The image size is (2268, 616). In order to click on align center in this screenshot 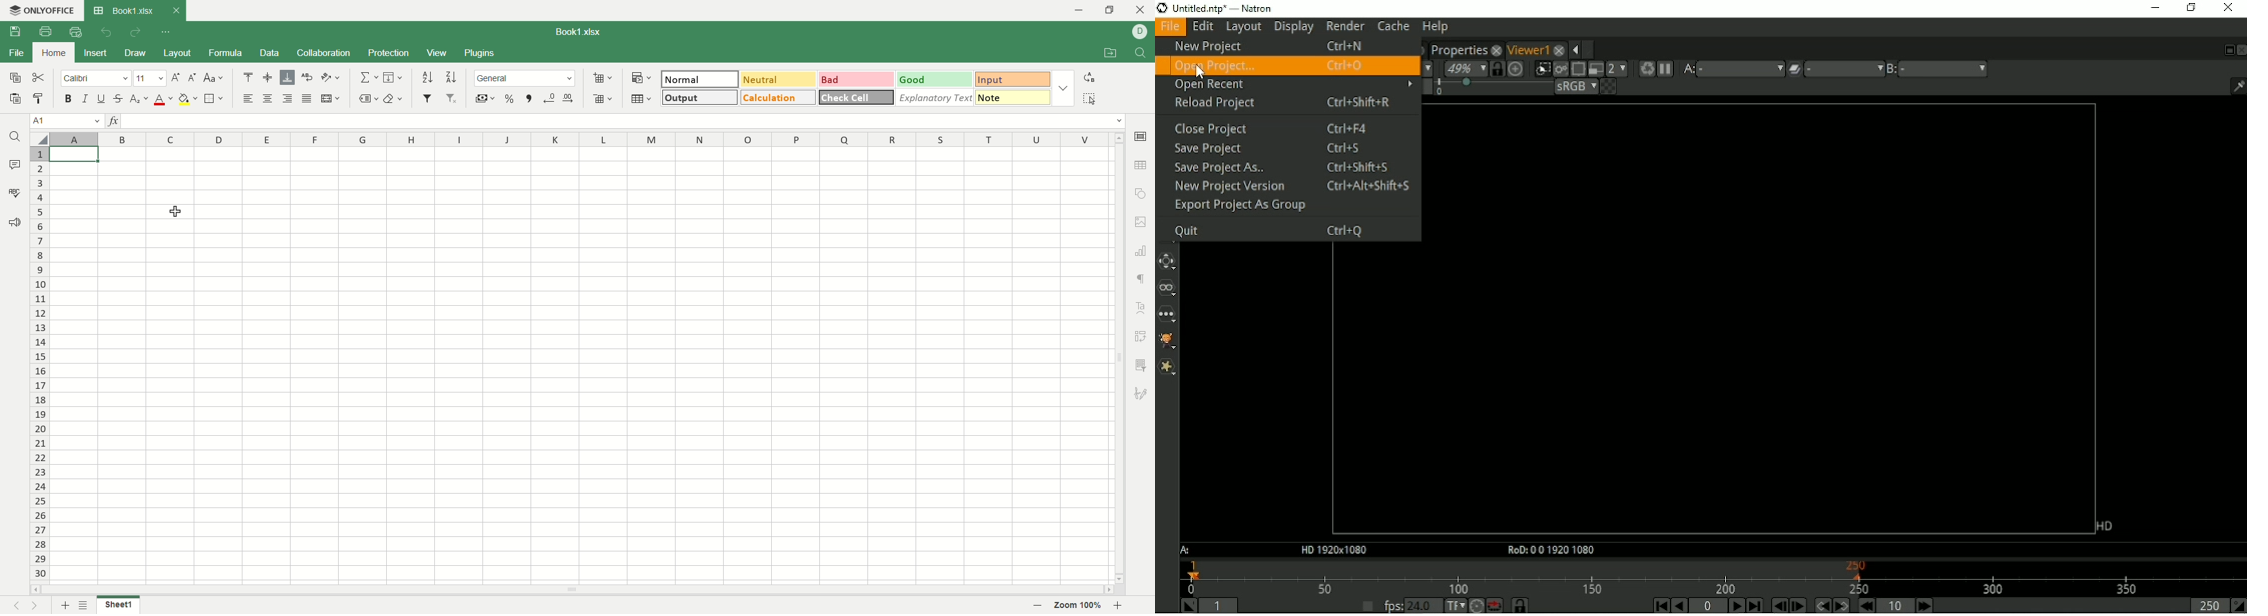, I will do `click(268, 78)`.